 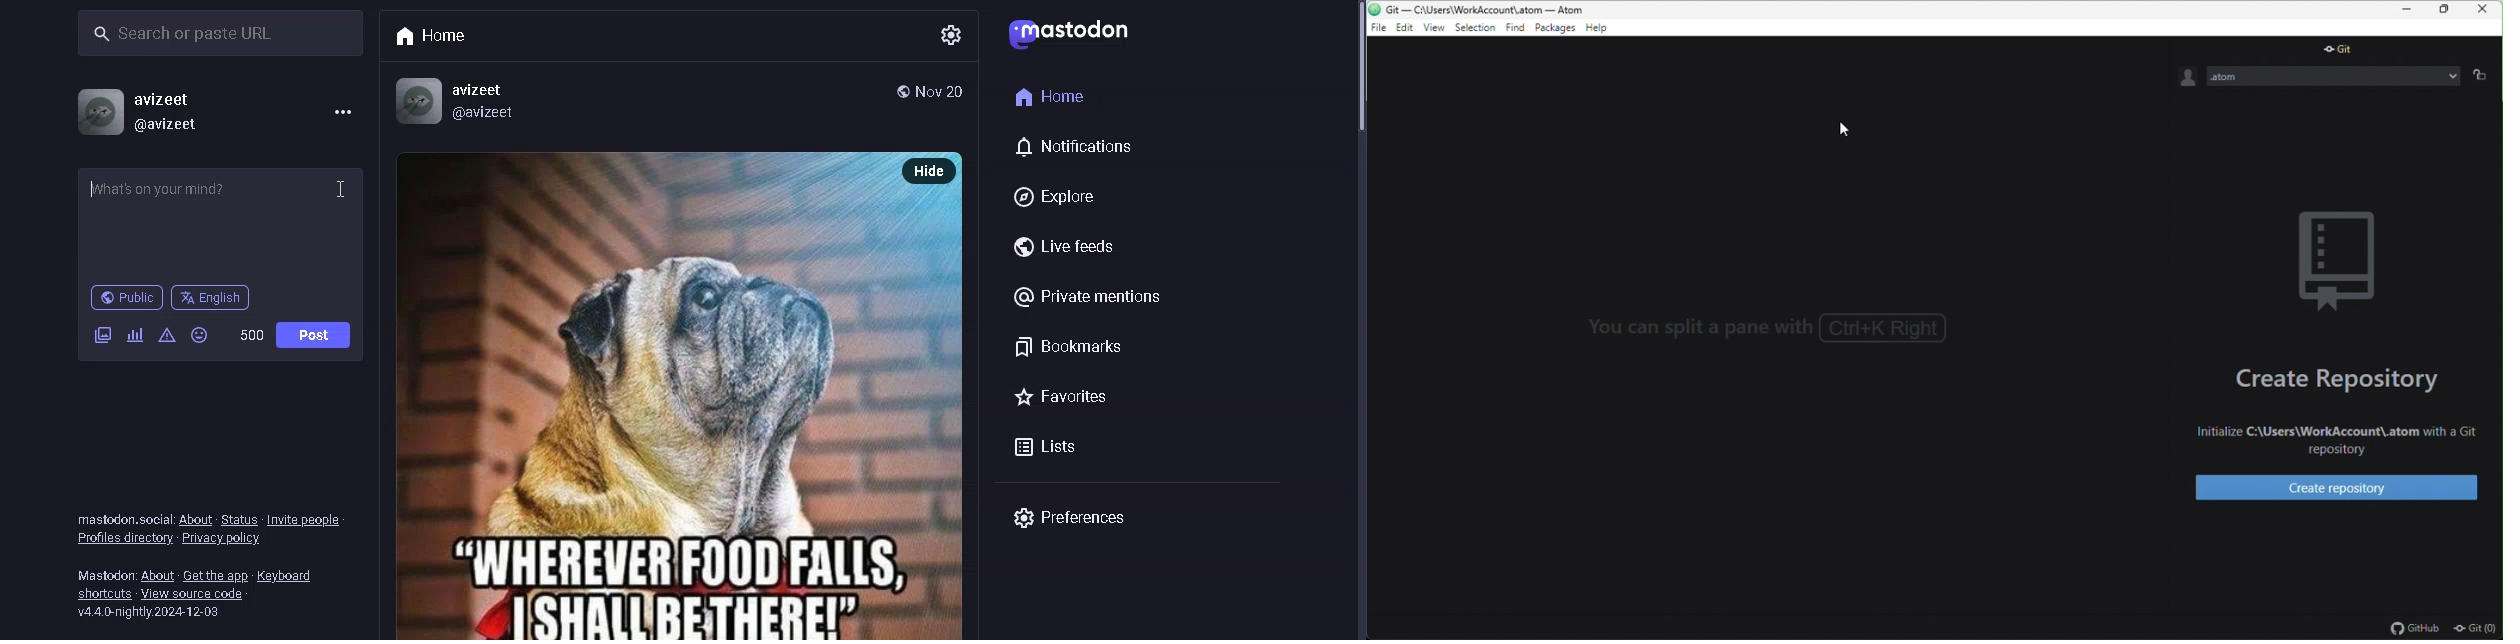 What do you see at coordinates (98, 575) in the screenshot?
I see `text` at bounding box center [98, 575].